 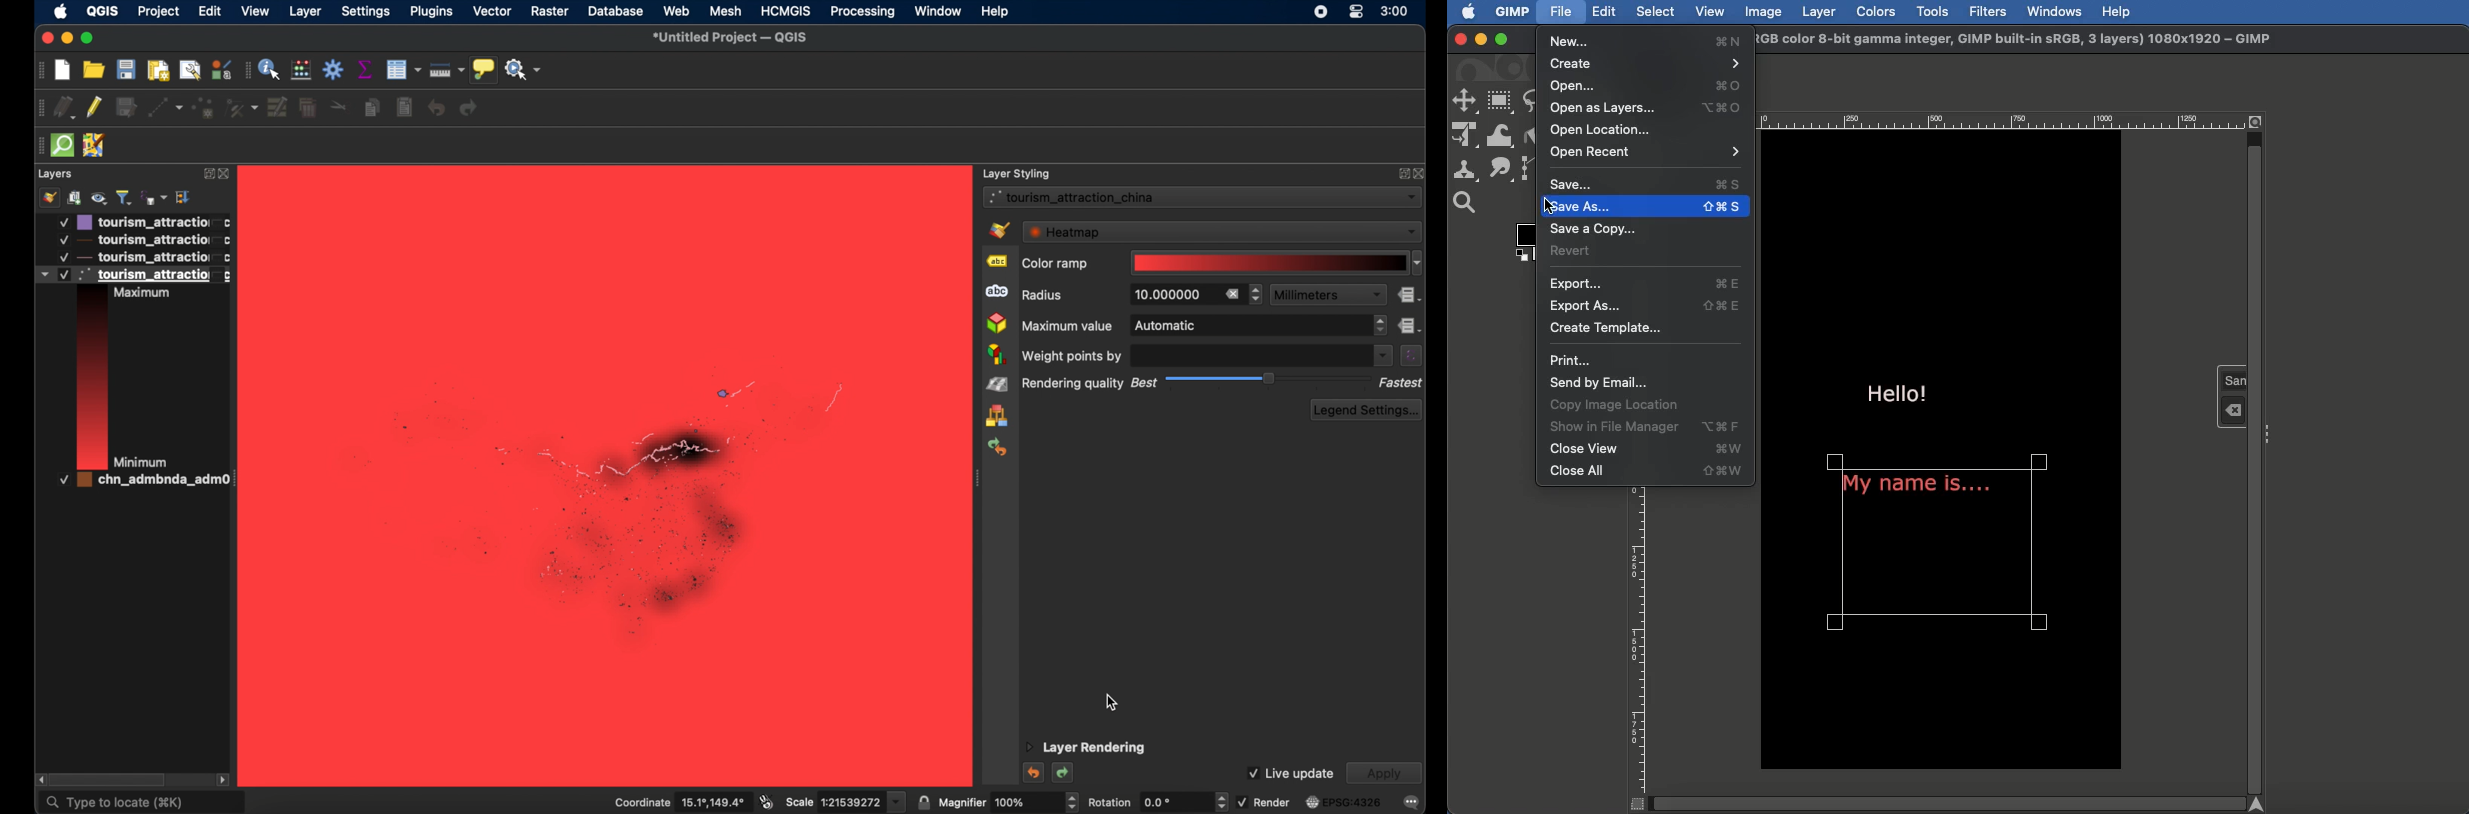 What do you see at coordinates (49, 198) in the screenshot?
I see `open styling panel` at bounding box center [49, 198].